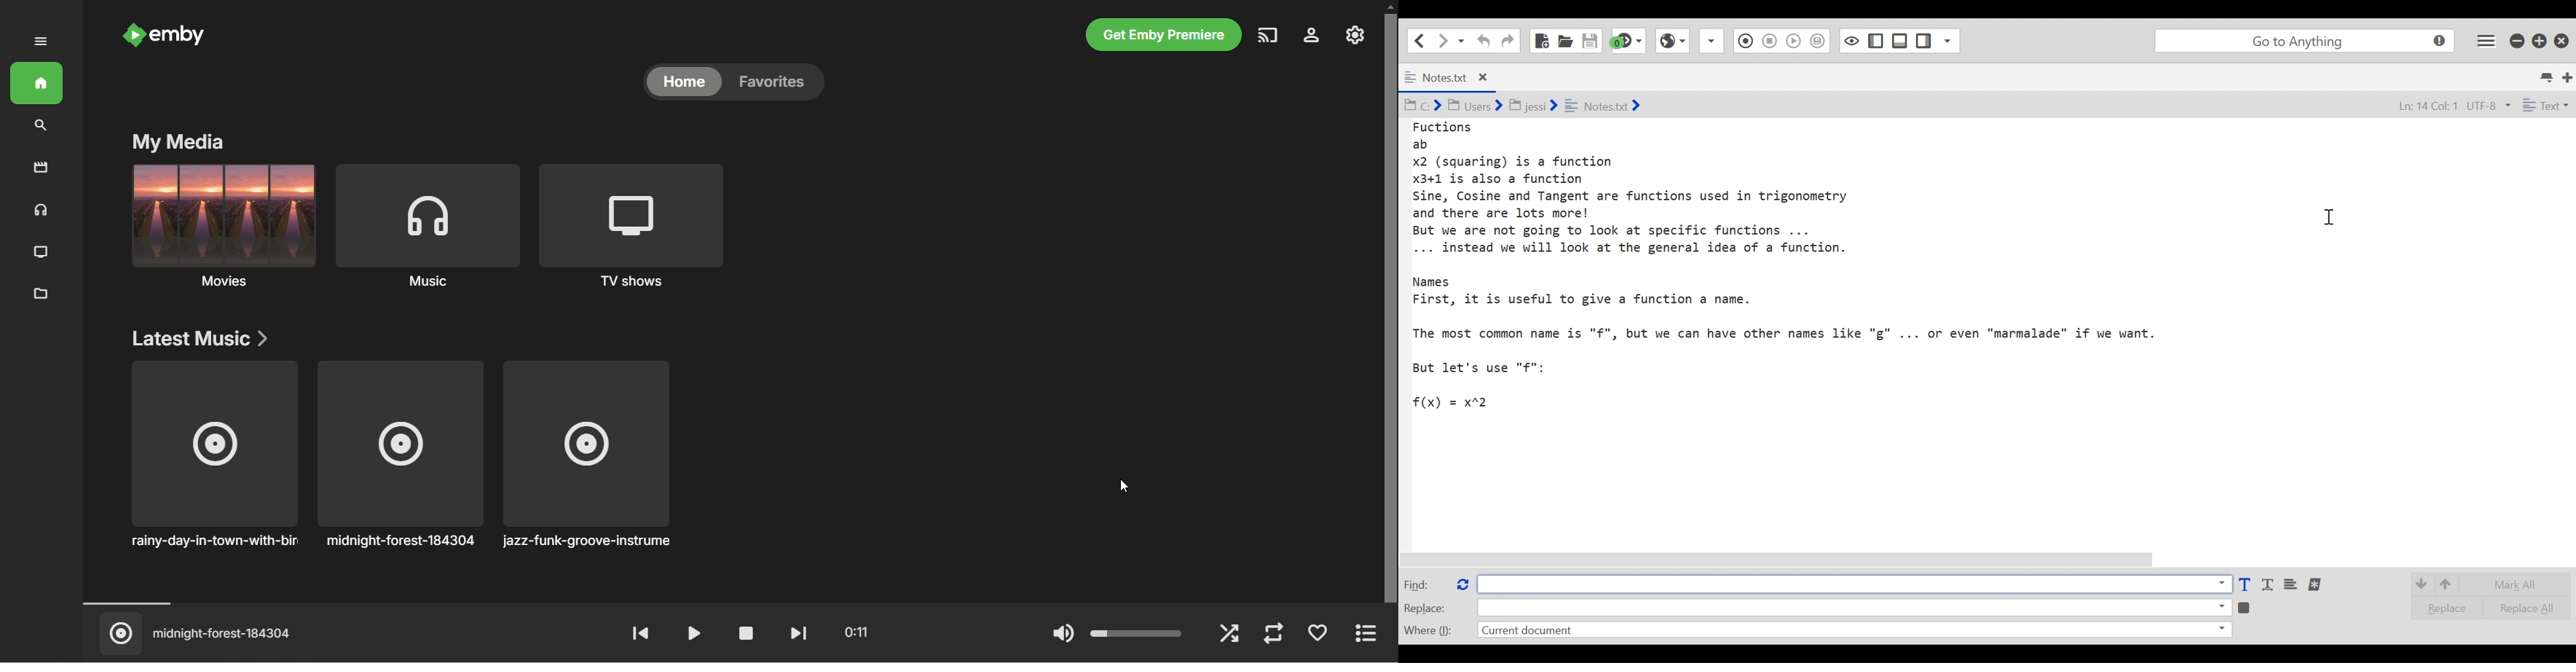 This screenshot has width=2576, height=672. What do you see at coordinates (427, 225) in the screenshot?
I see `music` at bounding box center [427, 225].